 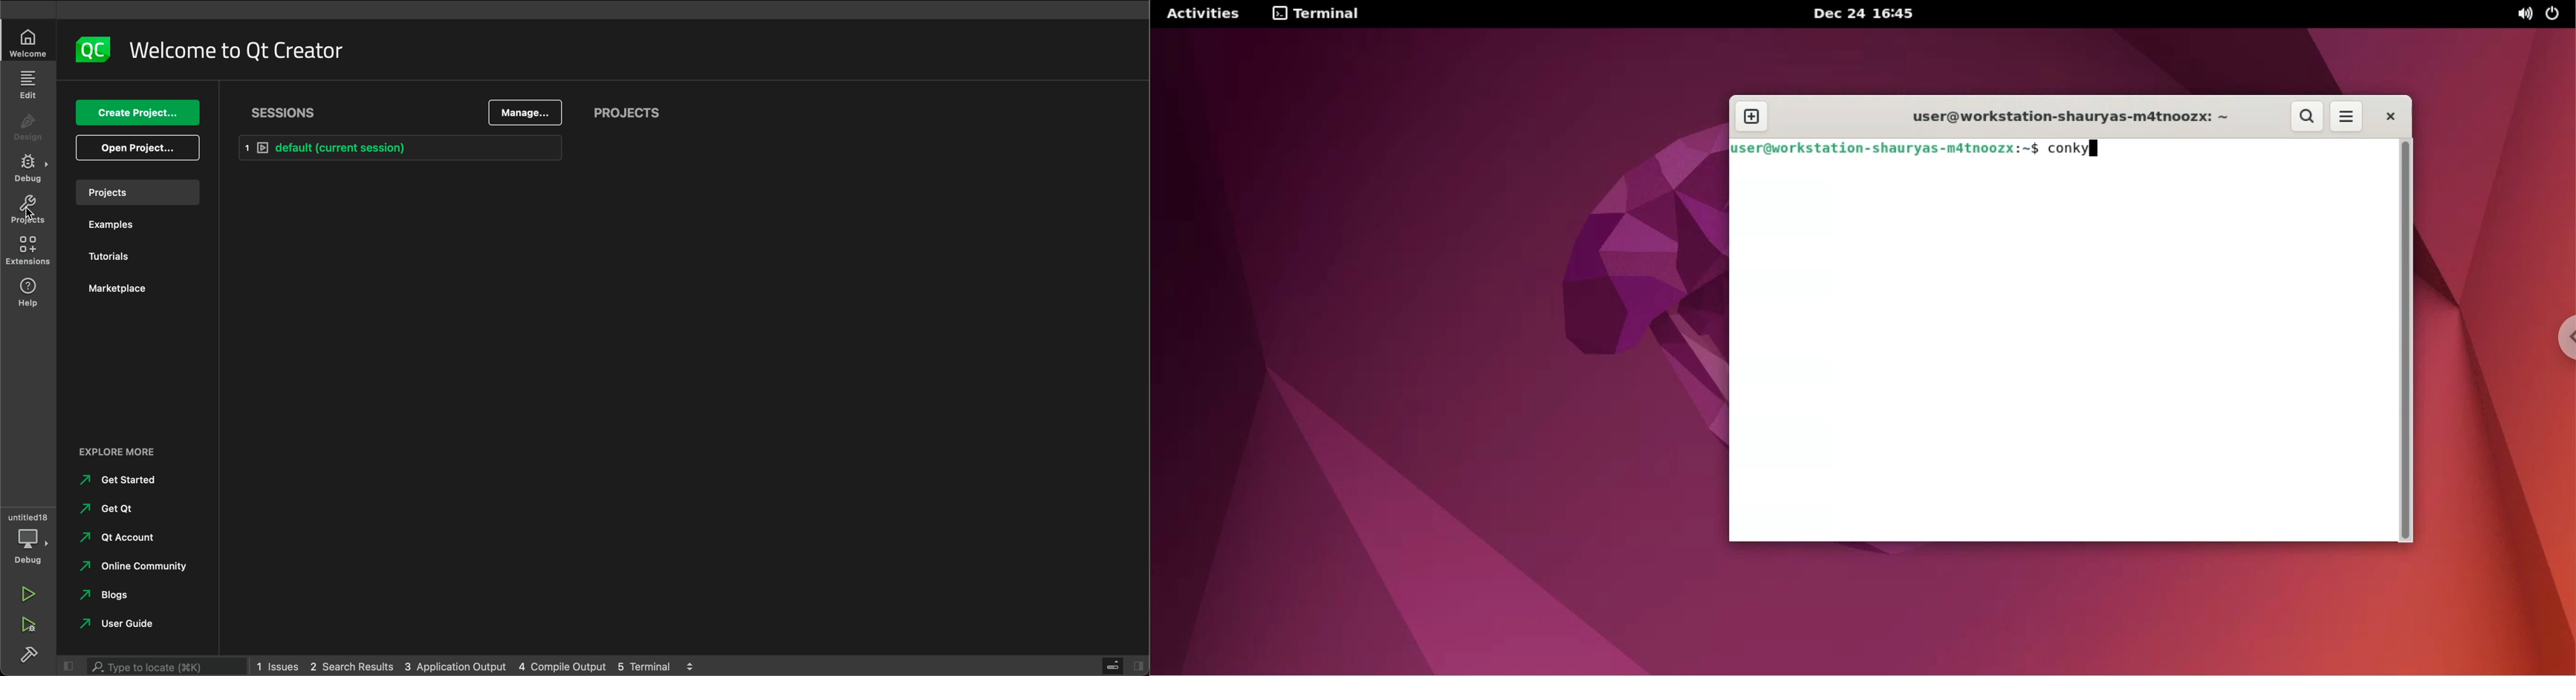 I want to click on extensions, so click(x=28, y=253).